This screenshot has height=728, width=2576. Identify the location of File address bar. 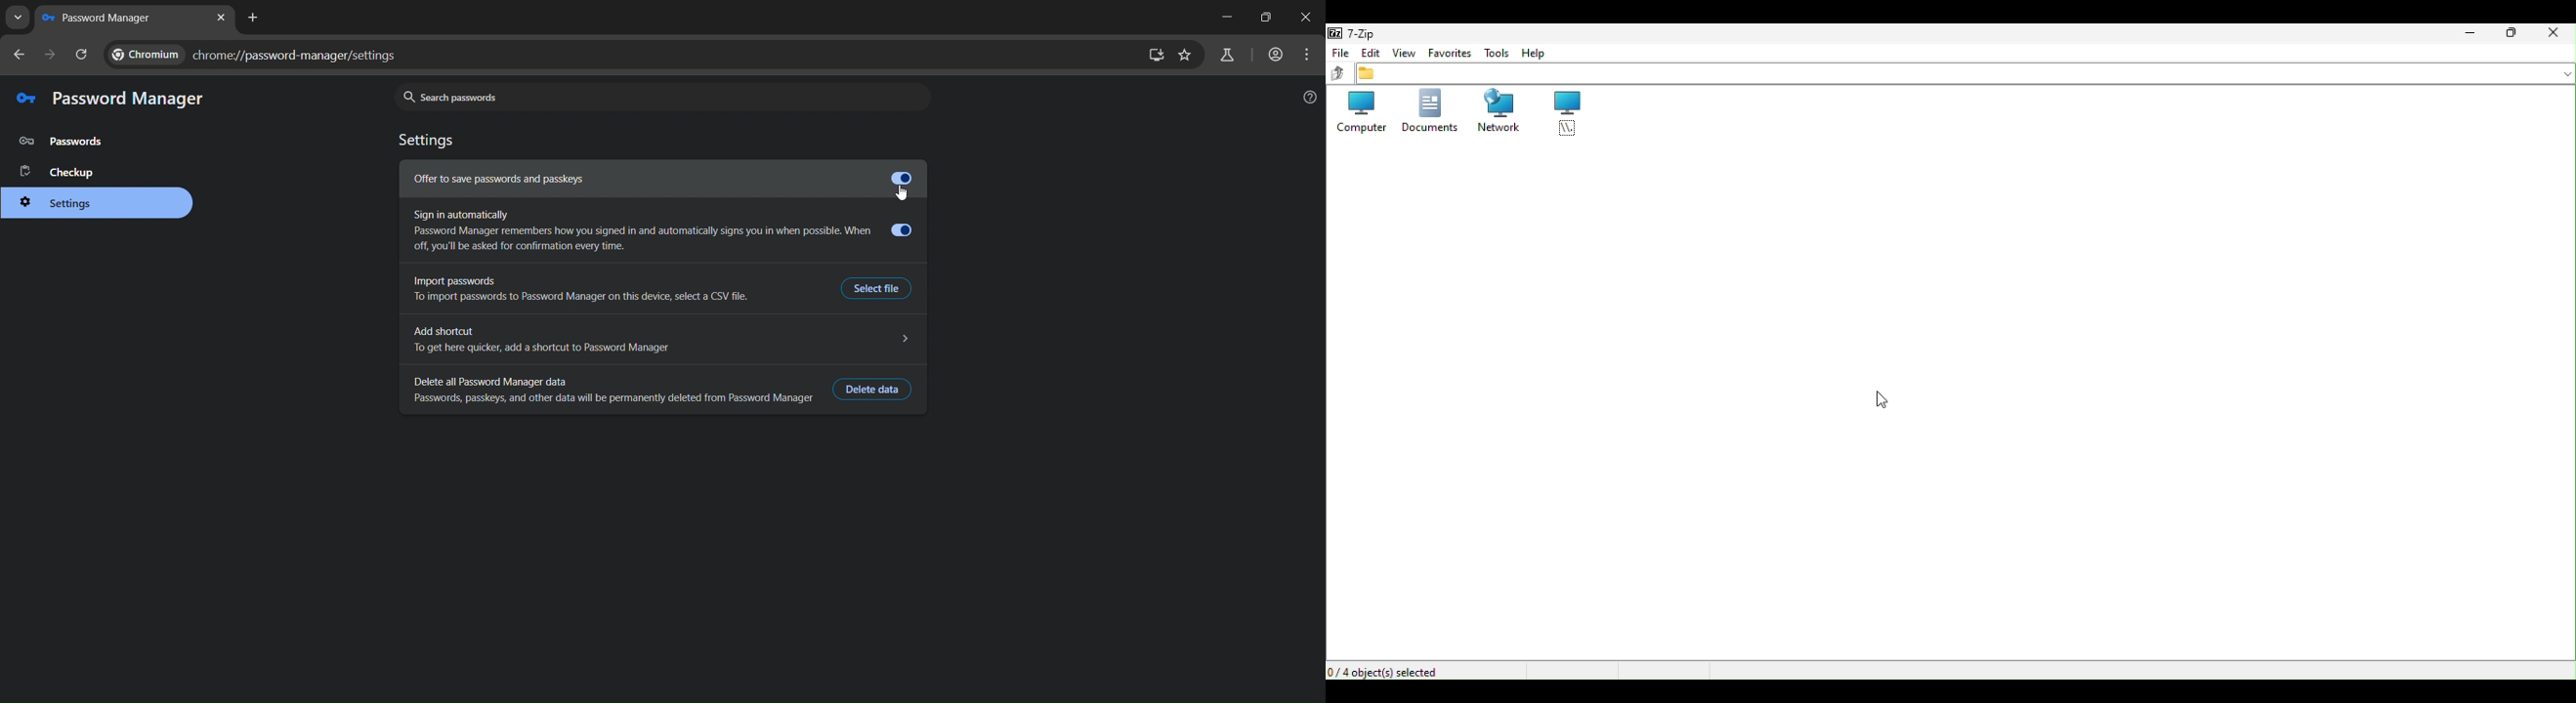
(1964, 73).